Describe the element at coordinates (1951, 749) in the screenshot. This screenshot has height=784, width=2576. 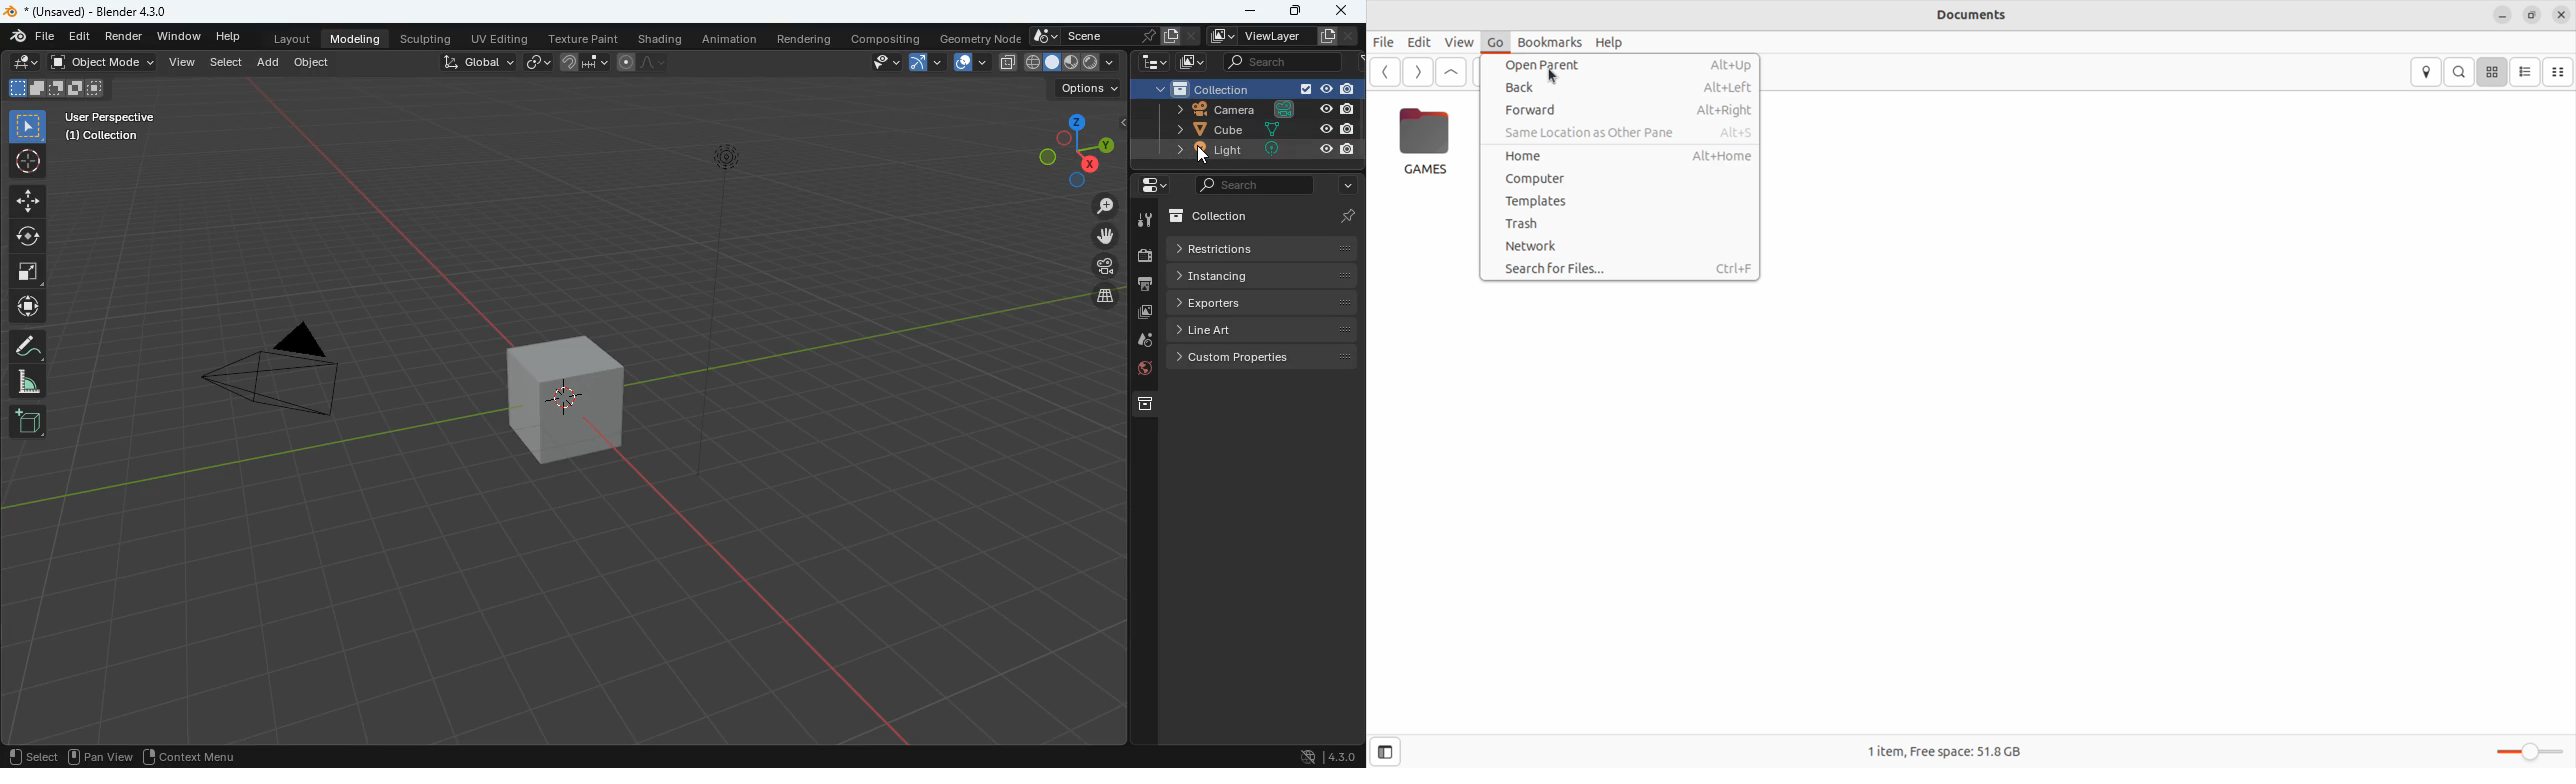
I see `1 item free space 51.8 Gb` at that location.